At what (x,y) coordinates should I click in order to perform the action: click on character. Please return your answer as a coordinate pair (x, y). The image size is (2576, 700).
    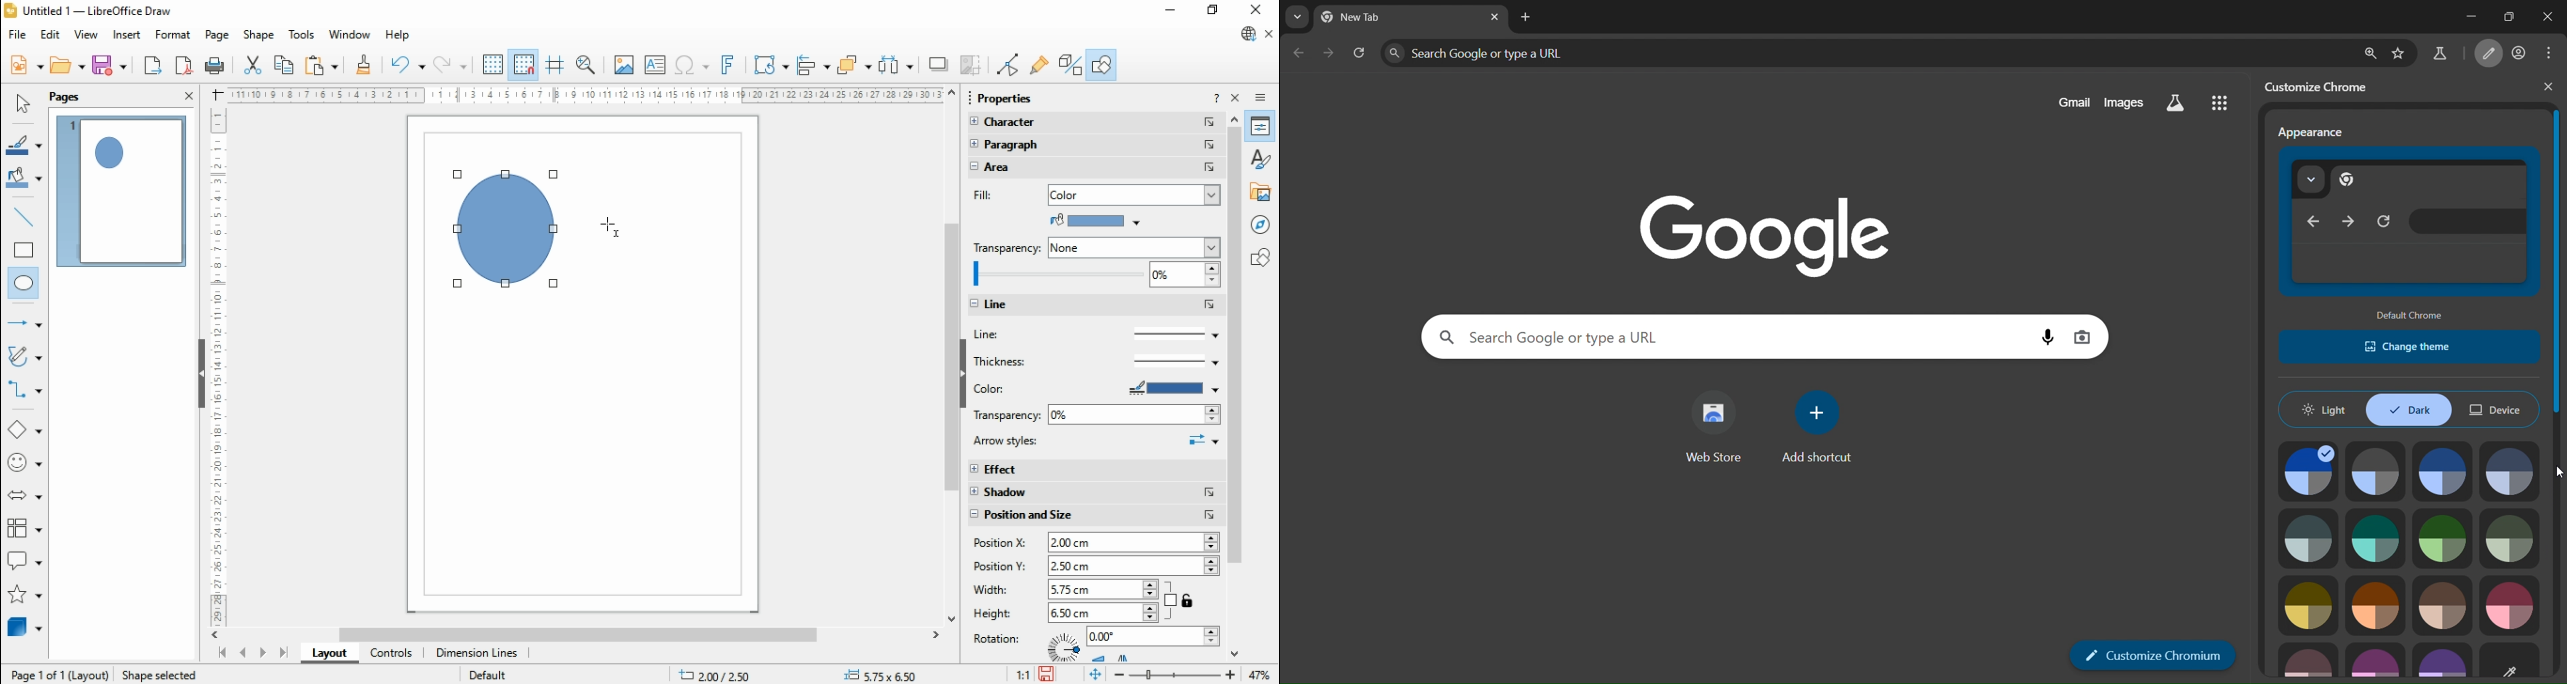
    Looking at the image, I should click on (1092, 123).